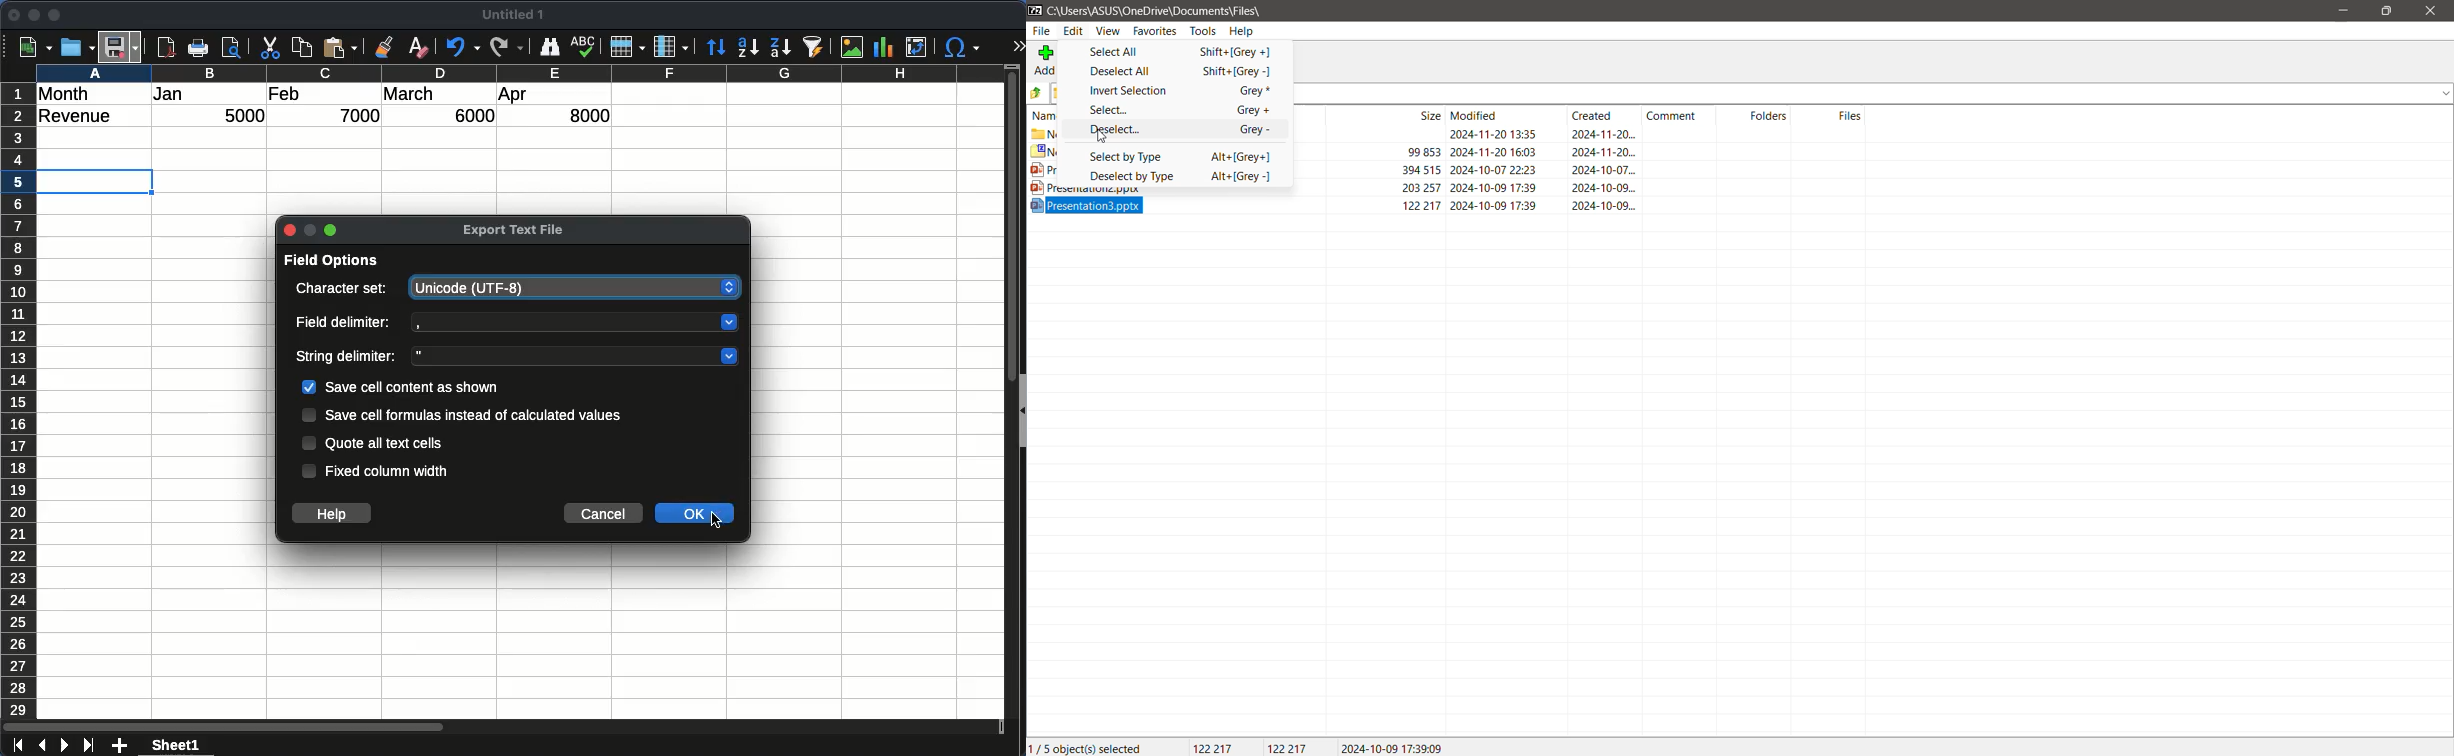 The height and width of the screenshot is (756, 2464). Describe the element at coordinates (40, 746) in the screenshot. I see `previous sheet` at that location.